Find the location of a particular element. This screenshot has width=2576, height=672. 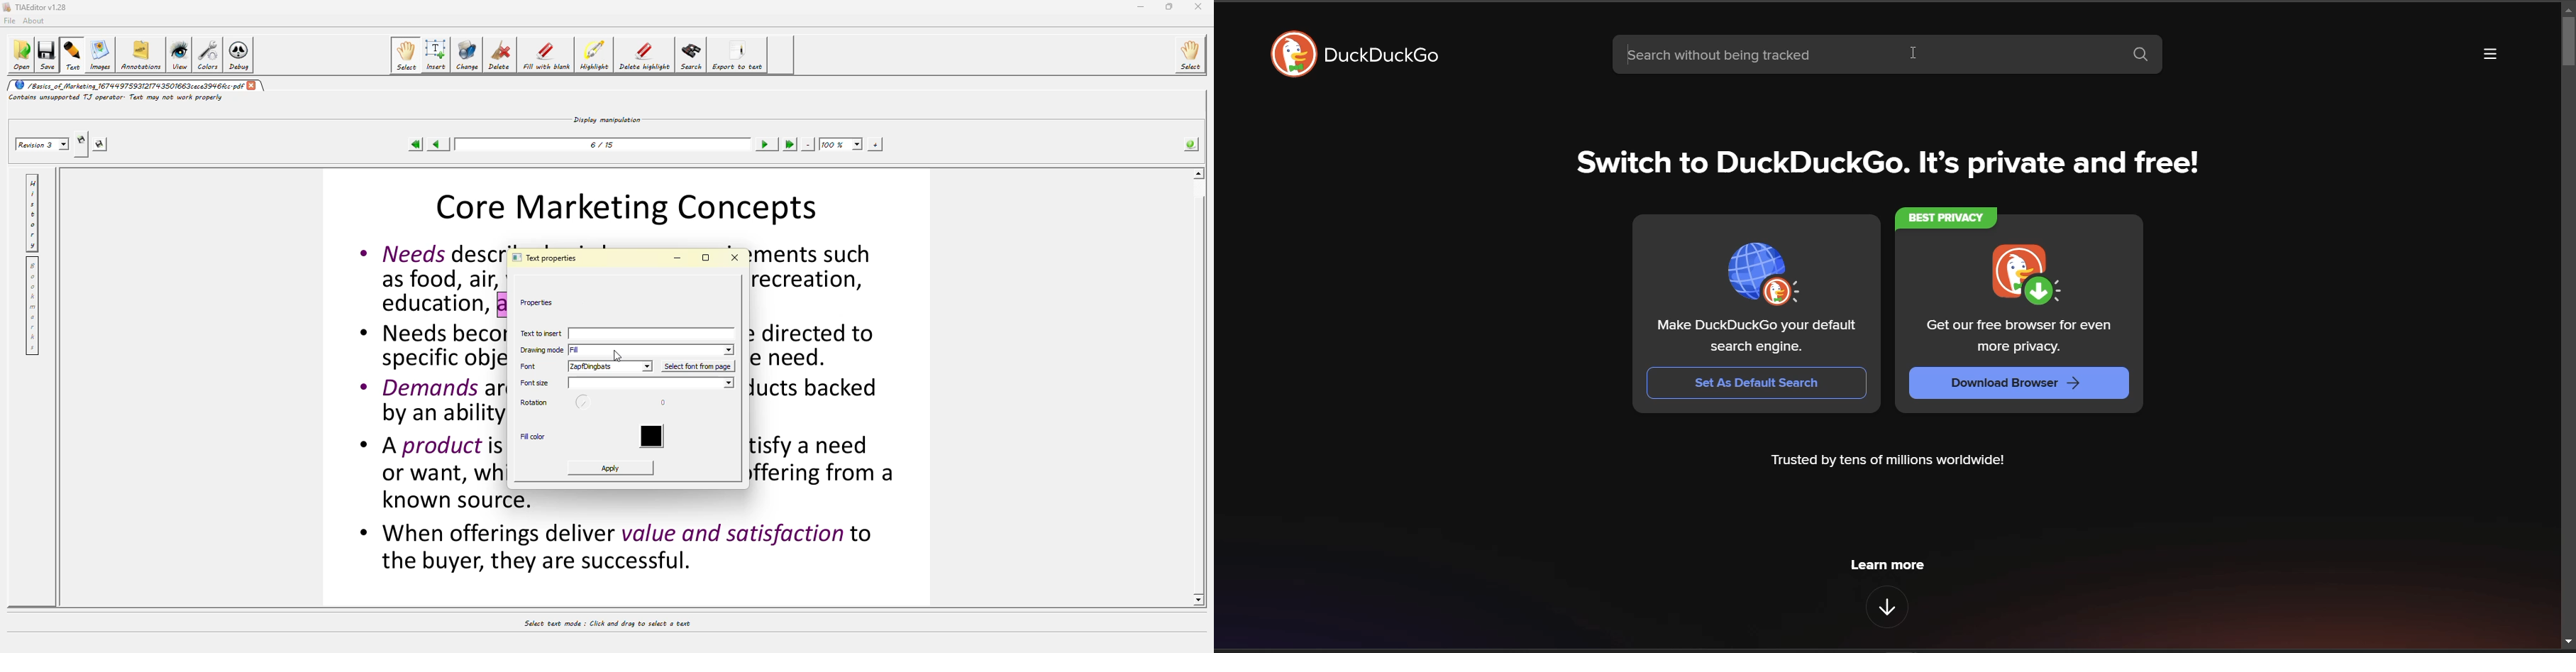

close is located at coordinates (254, 85).